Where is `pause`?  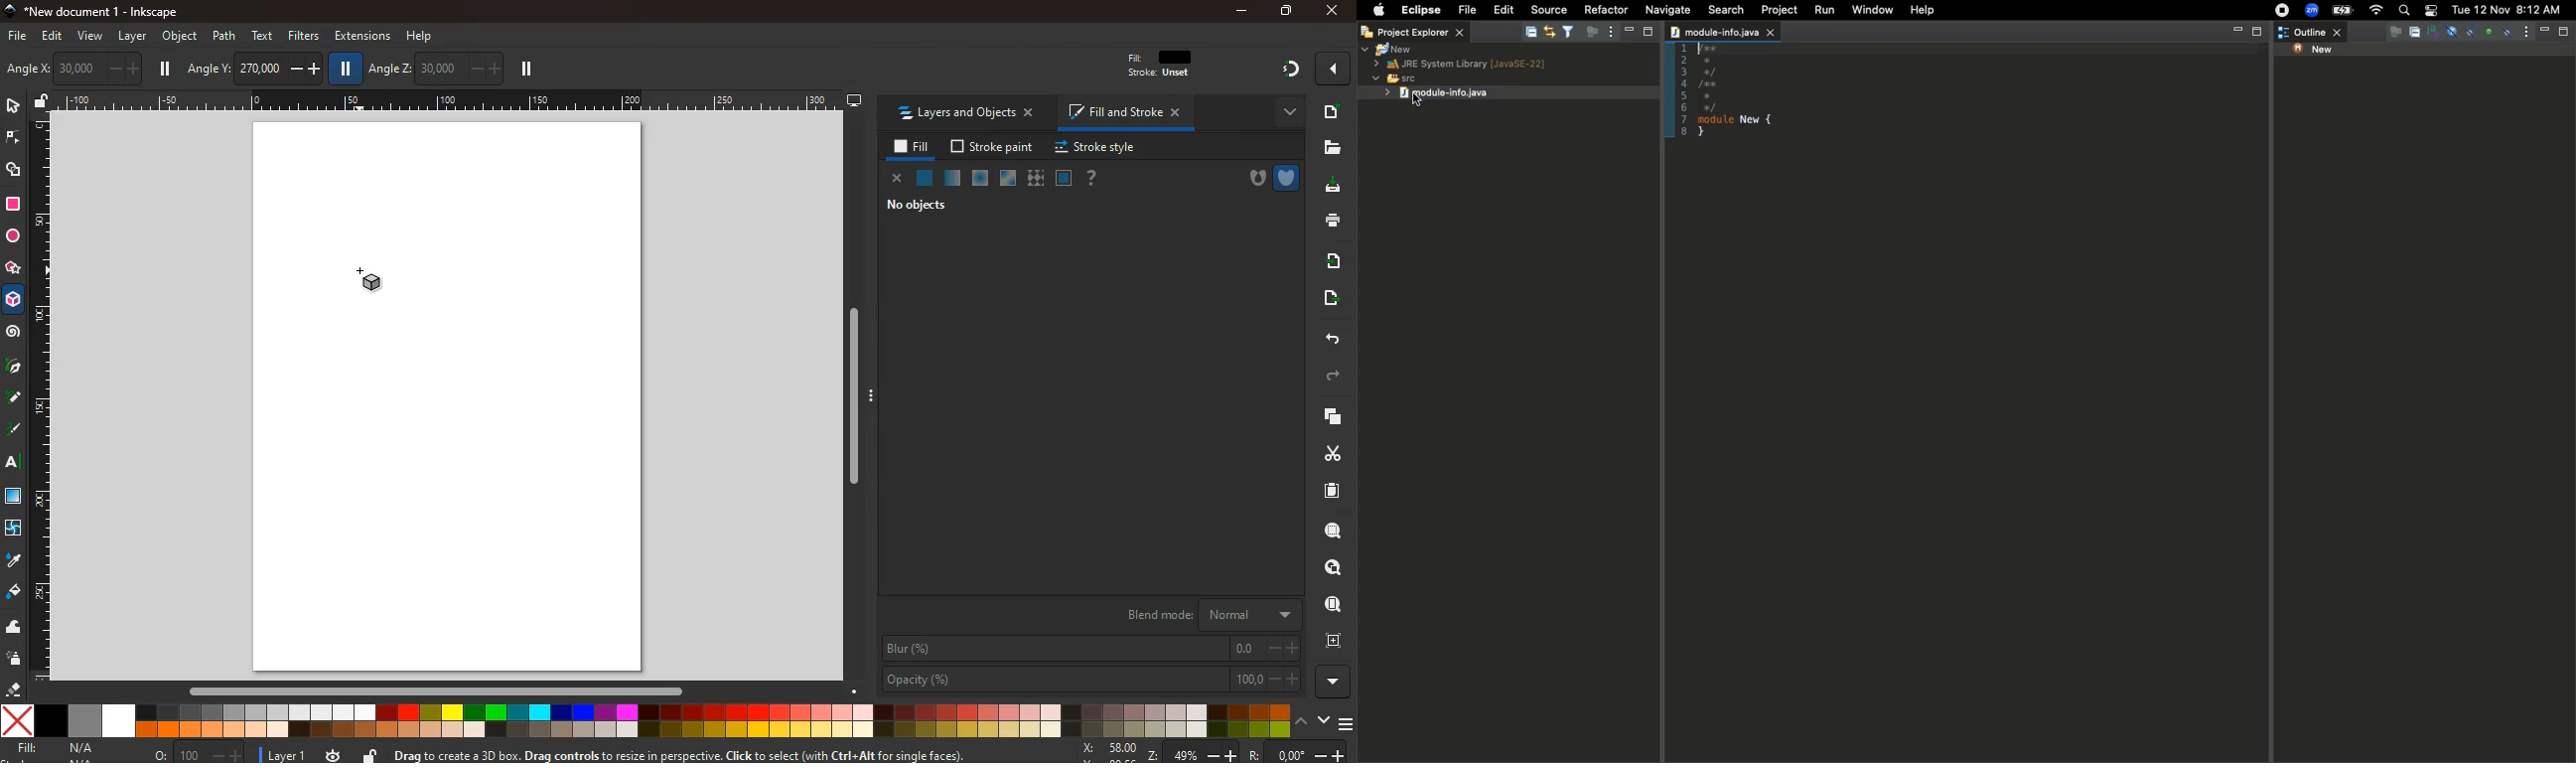 pause is located at coordinates (347, 70).